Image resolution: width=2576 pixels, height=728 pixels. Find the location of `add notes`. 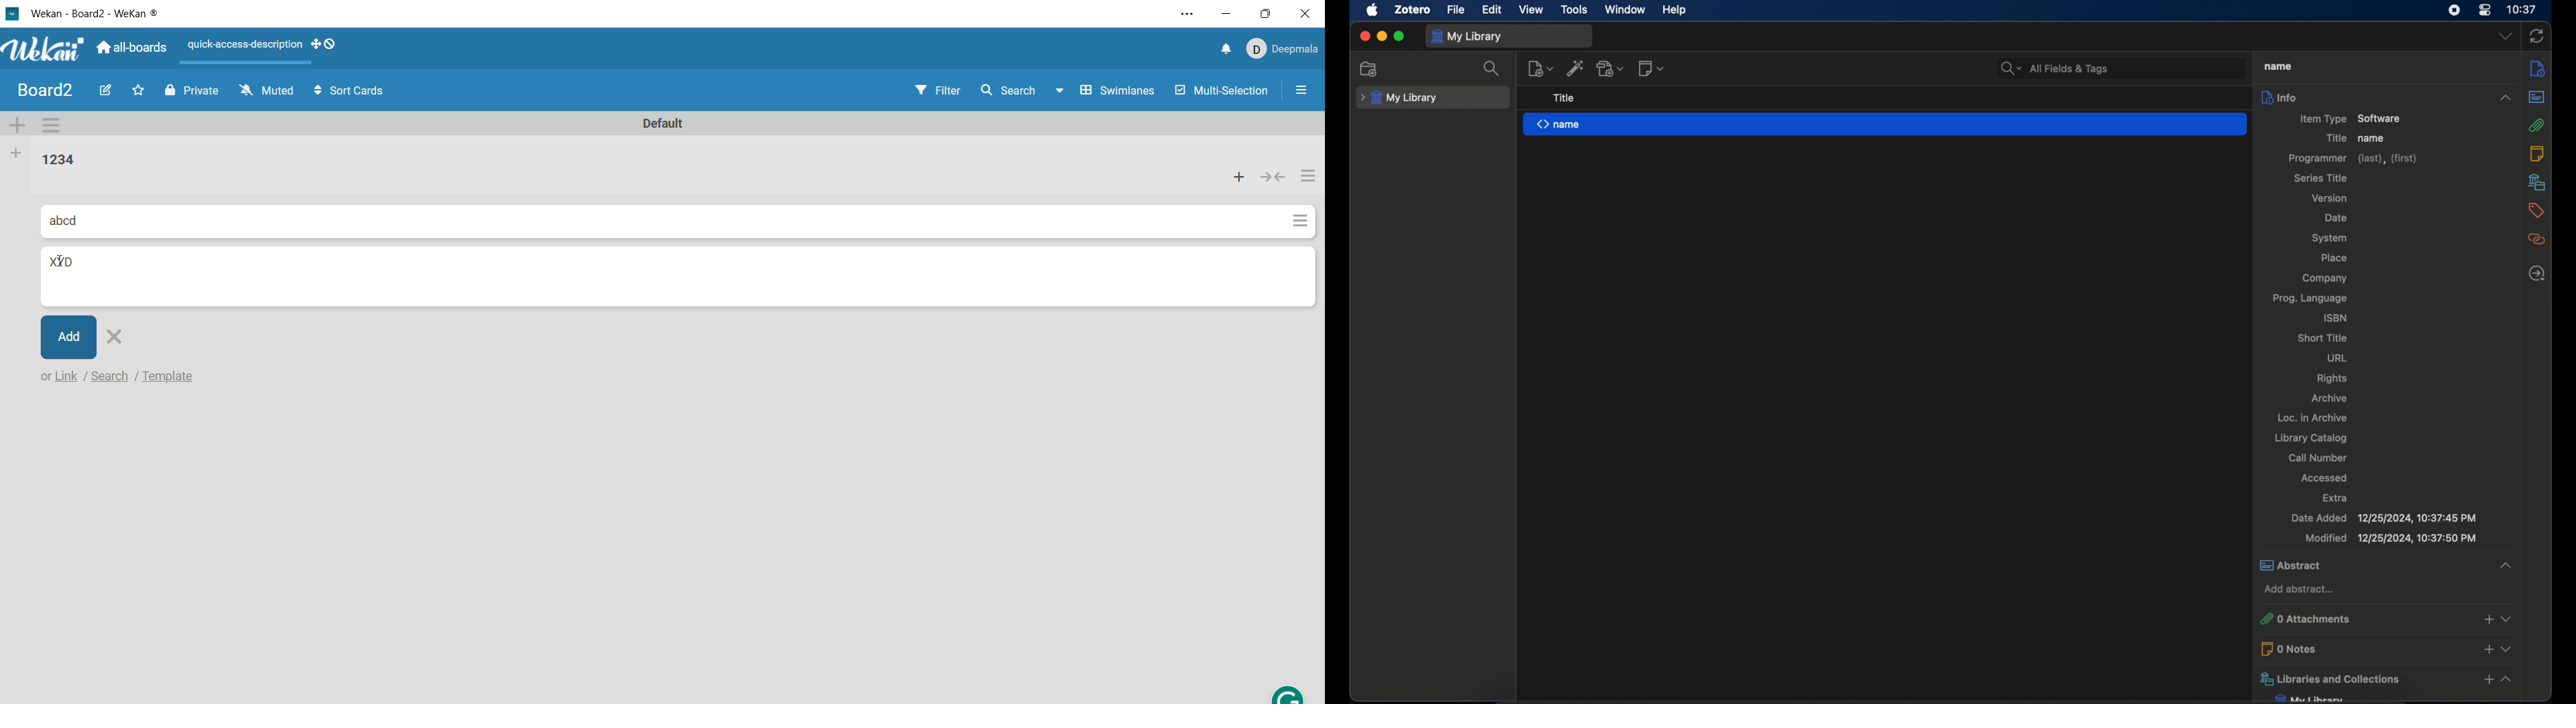

add notes is located at coordinates (2486, 650).